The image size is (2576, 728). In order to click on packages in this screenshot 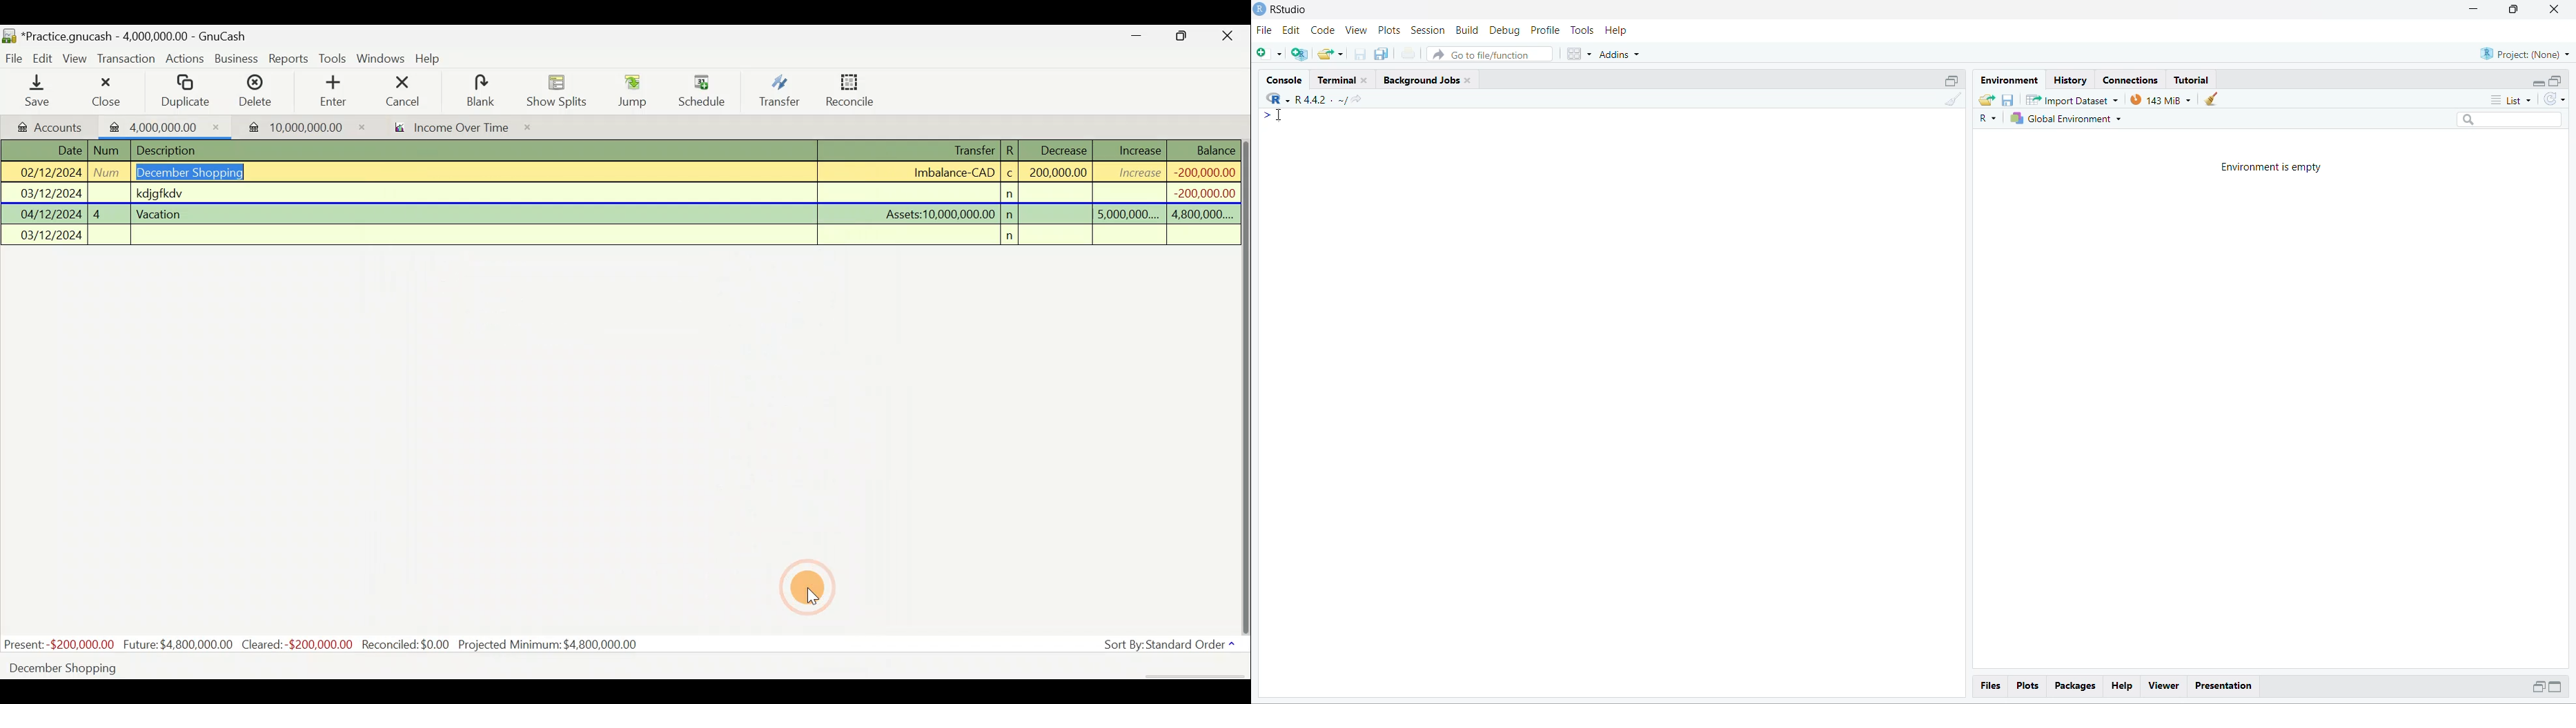, I will do `click(2076, 687)`.